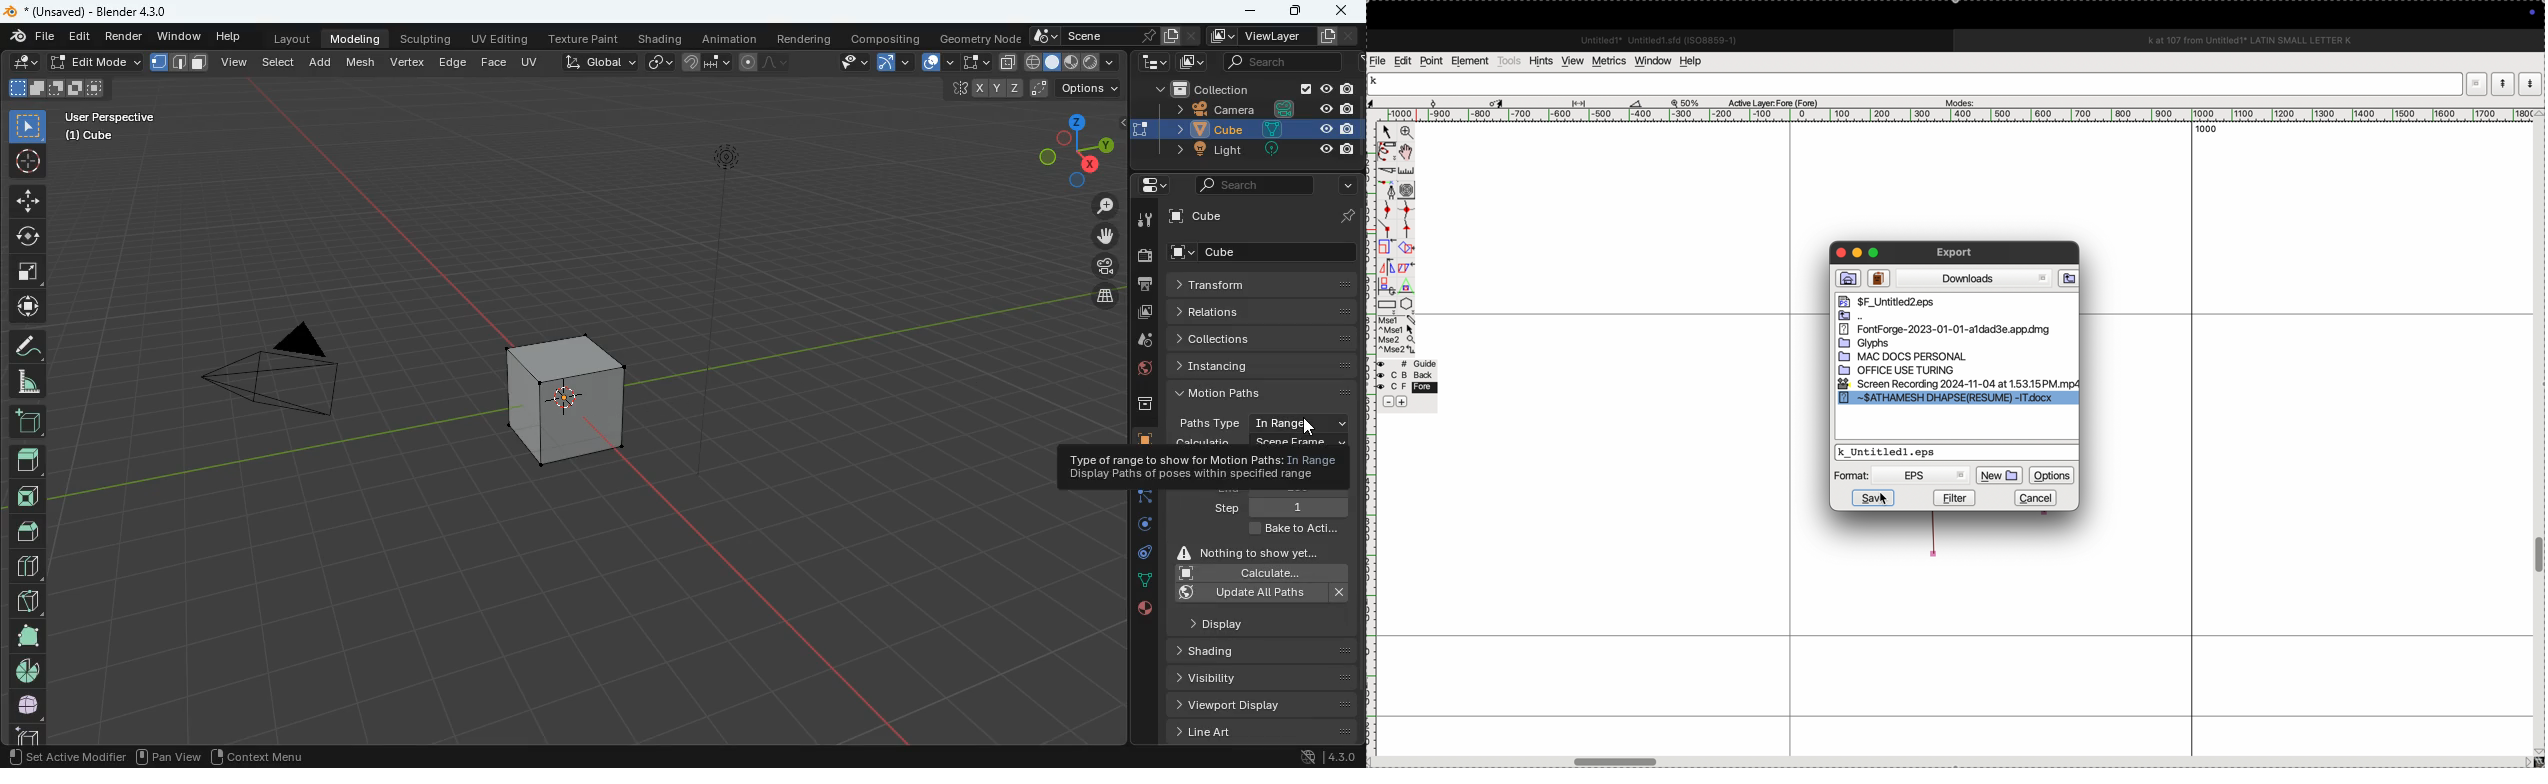 The width and height of the screenshot is (2548, 784). What do you see at coordinates (79, 38) in the screenshot?
I see `edit` at bounding box center [79, 38].